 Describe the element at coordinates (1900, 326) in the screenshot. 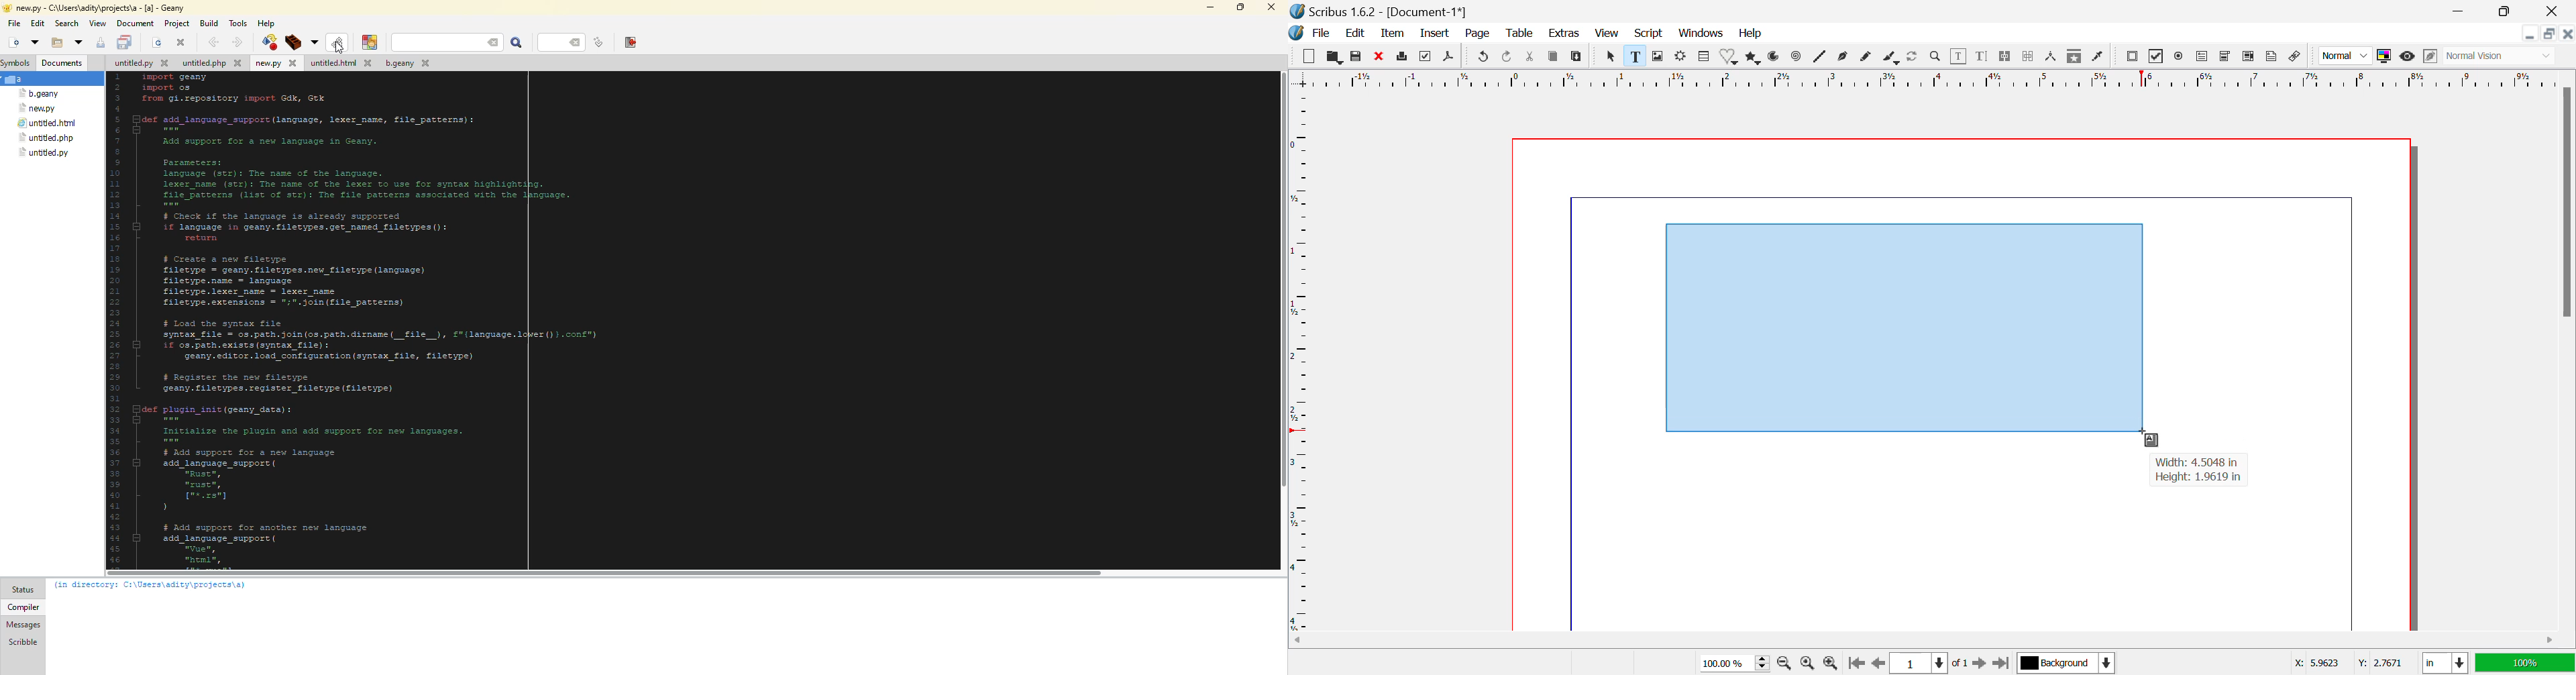

I see `Textbox` at that location.